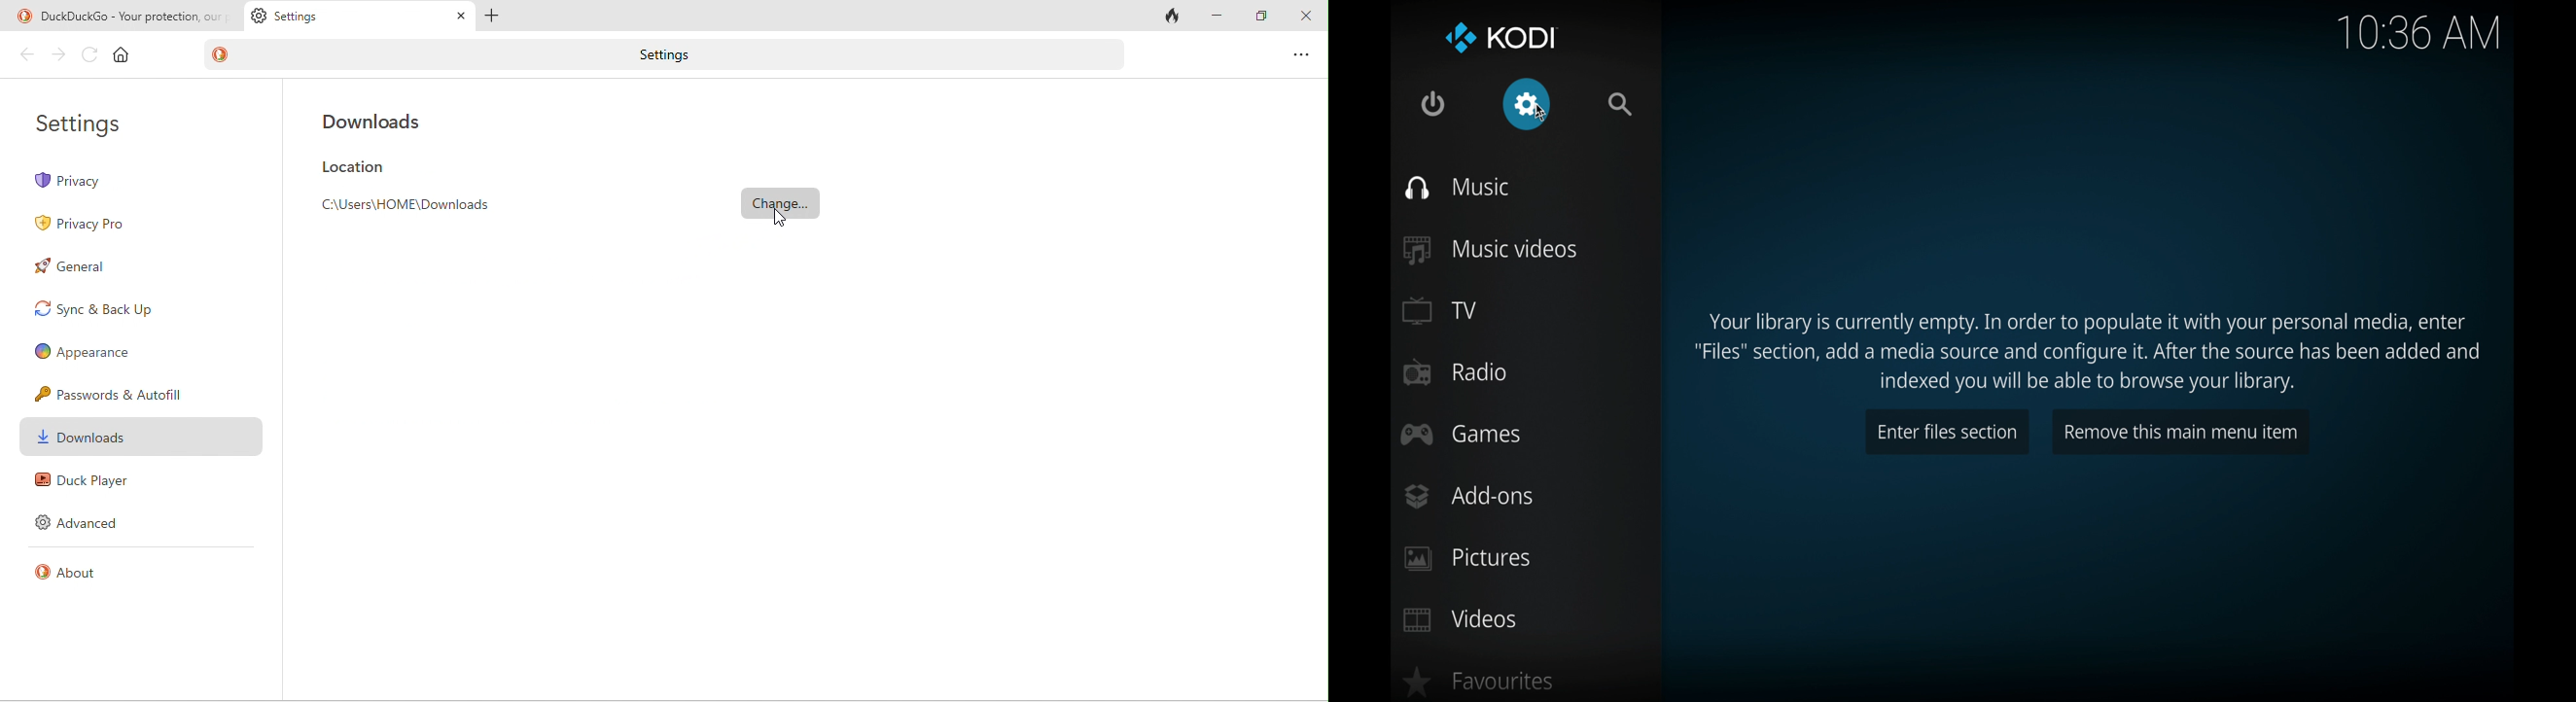 The width and height of the screenshot is (2576, 728). What do you see at coordinates (2088, 354) in the screenshot?
I see `instruction to populate media library` at bounding box center [2088, 354].